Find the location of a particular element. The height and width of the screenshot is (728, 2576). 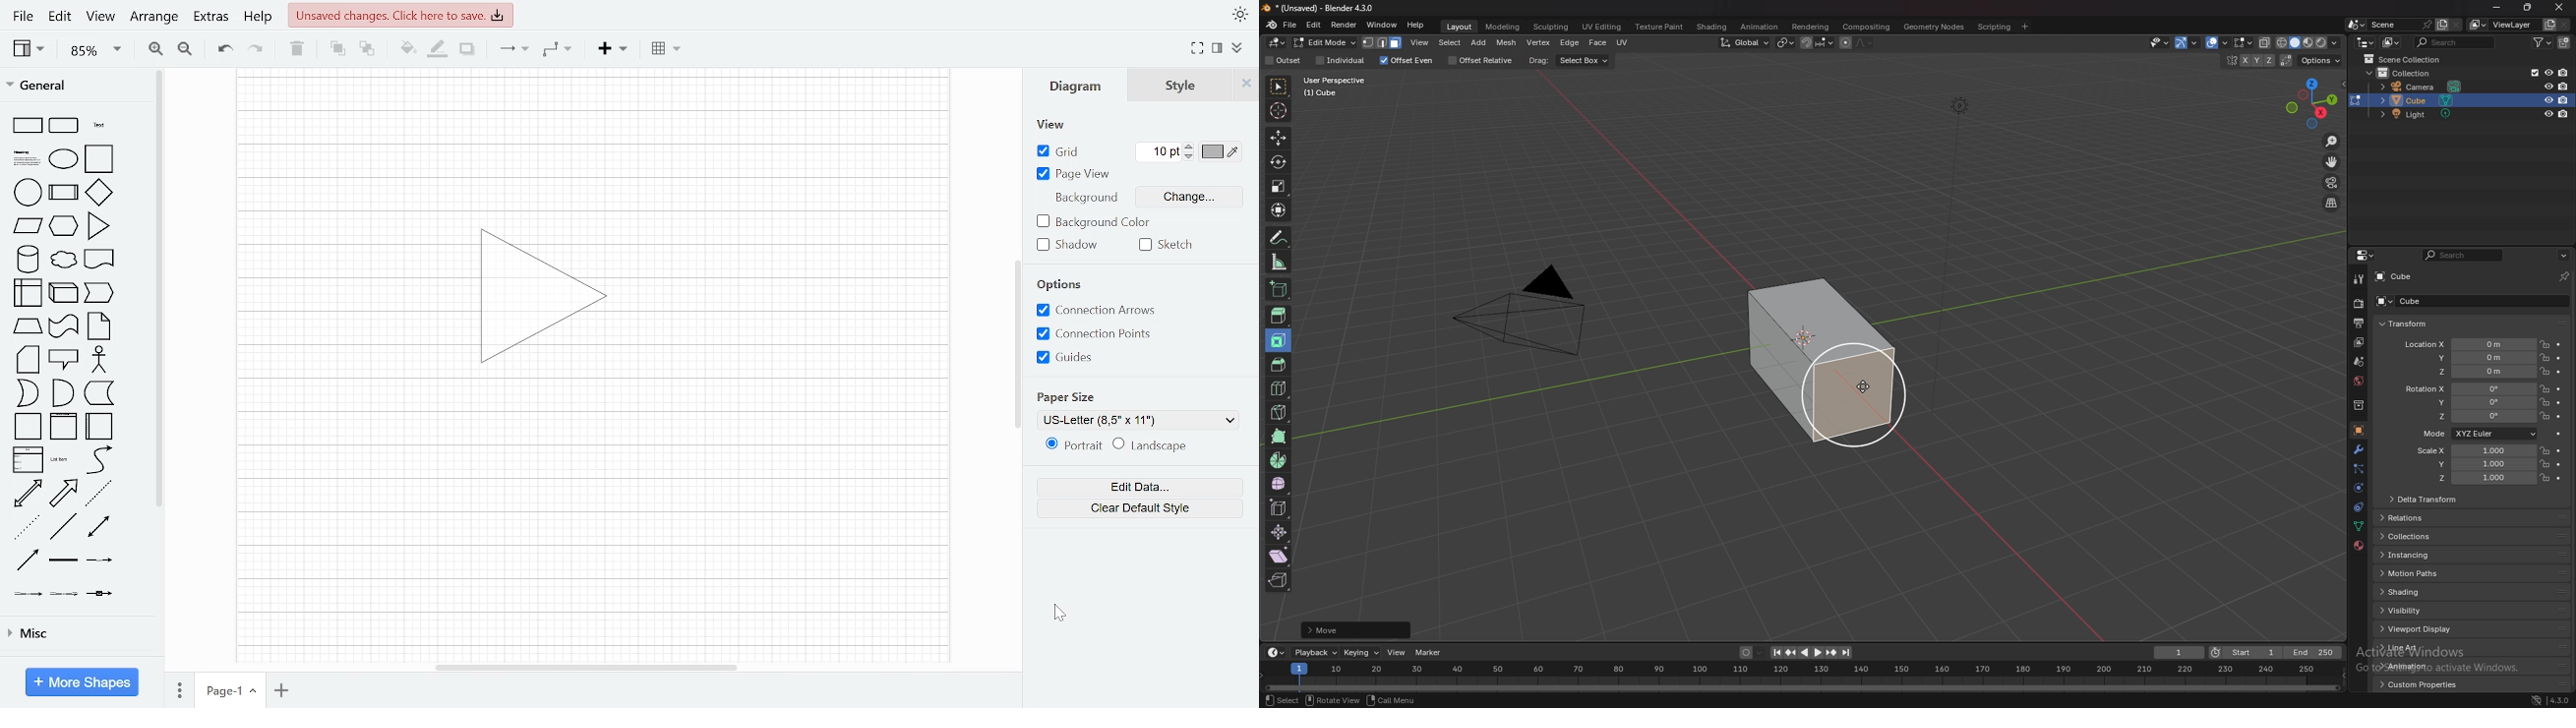

pin is located at coordinates (2565, 276).